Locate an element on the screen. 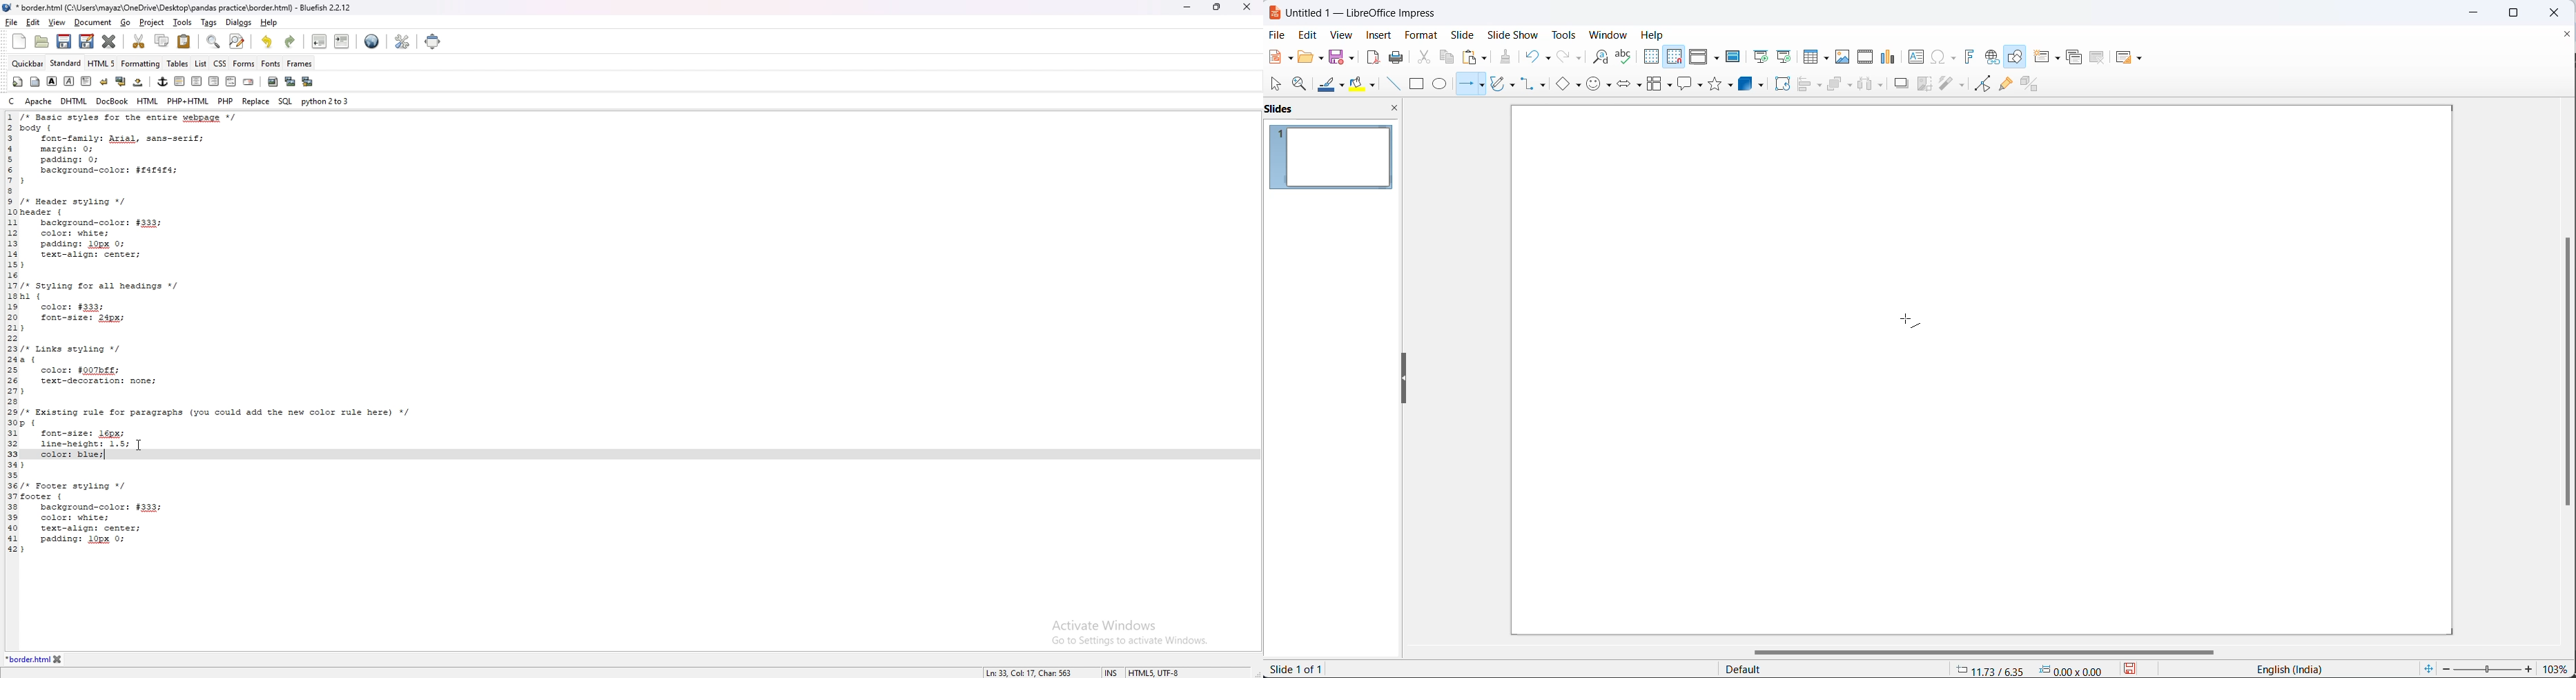 The width and height of the screenshot is (2576, 700). encoding is located at coordinates (1156, 671).